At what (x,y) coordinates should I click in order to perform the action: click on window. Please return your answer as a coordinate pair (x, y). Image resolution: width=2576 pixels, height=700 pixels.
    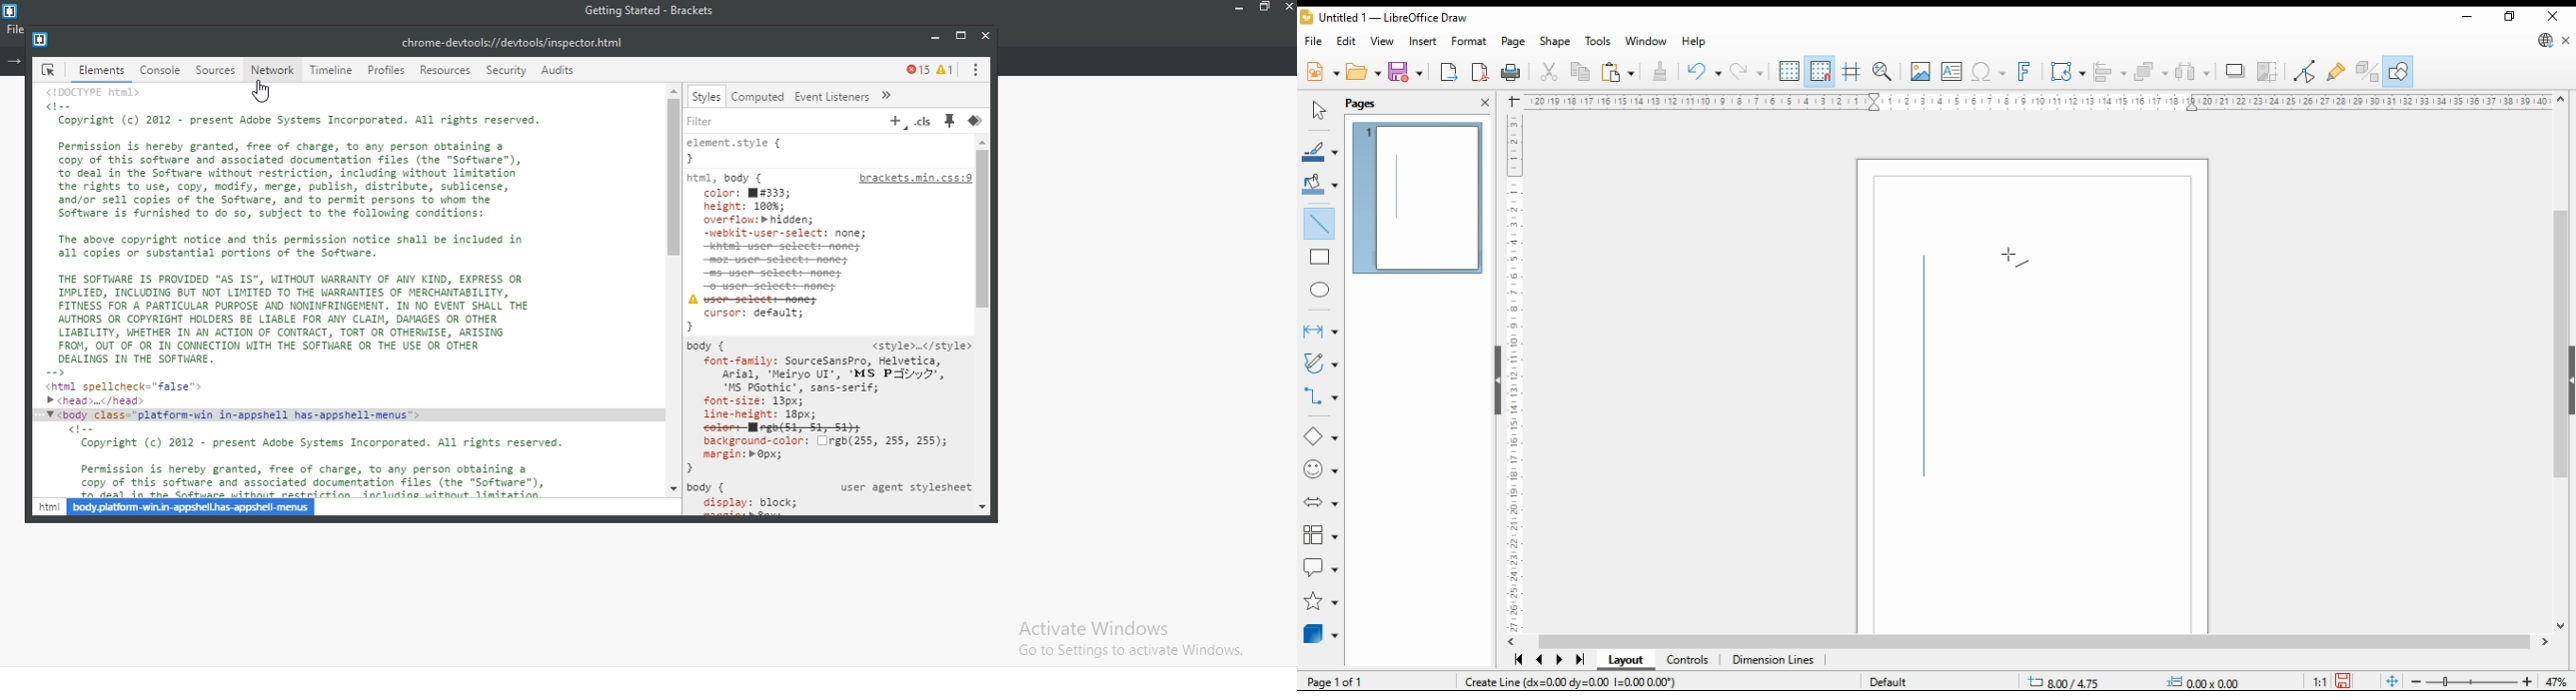
    Looking at the image, I should click on (1645, 42).